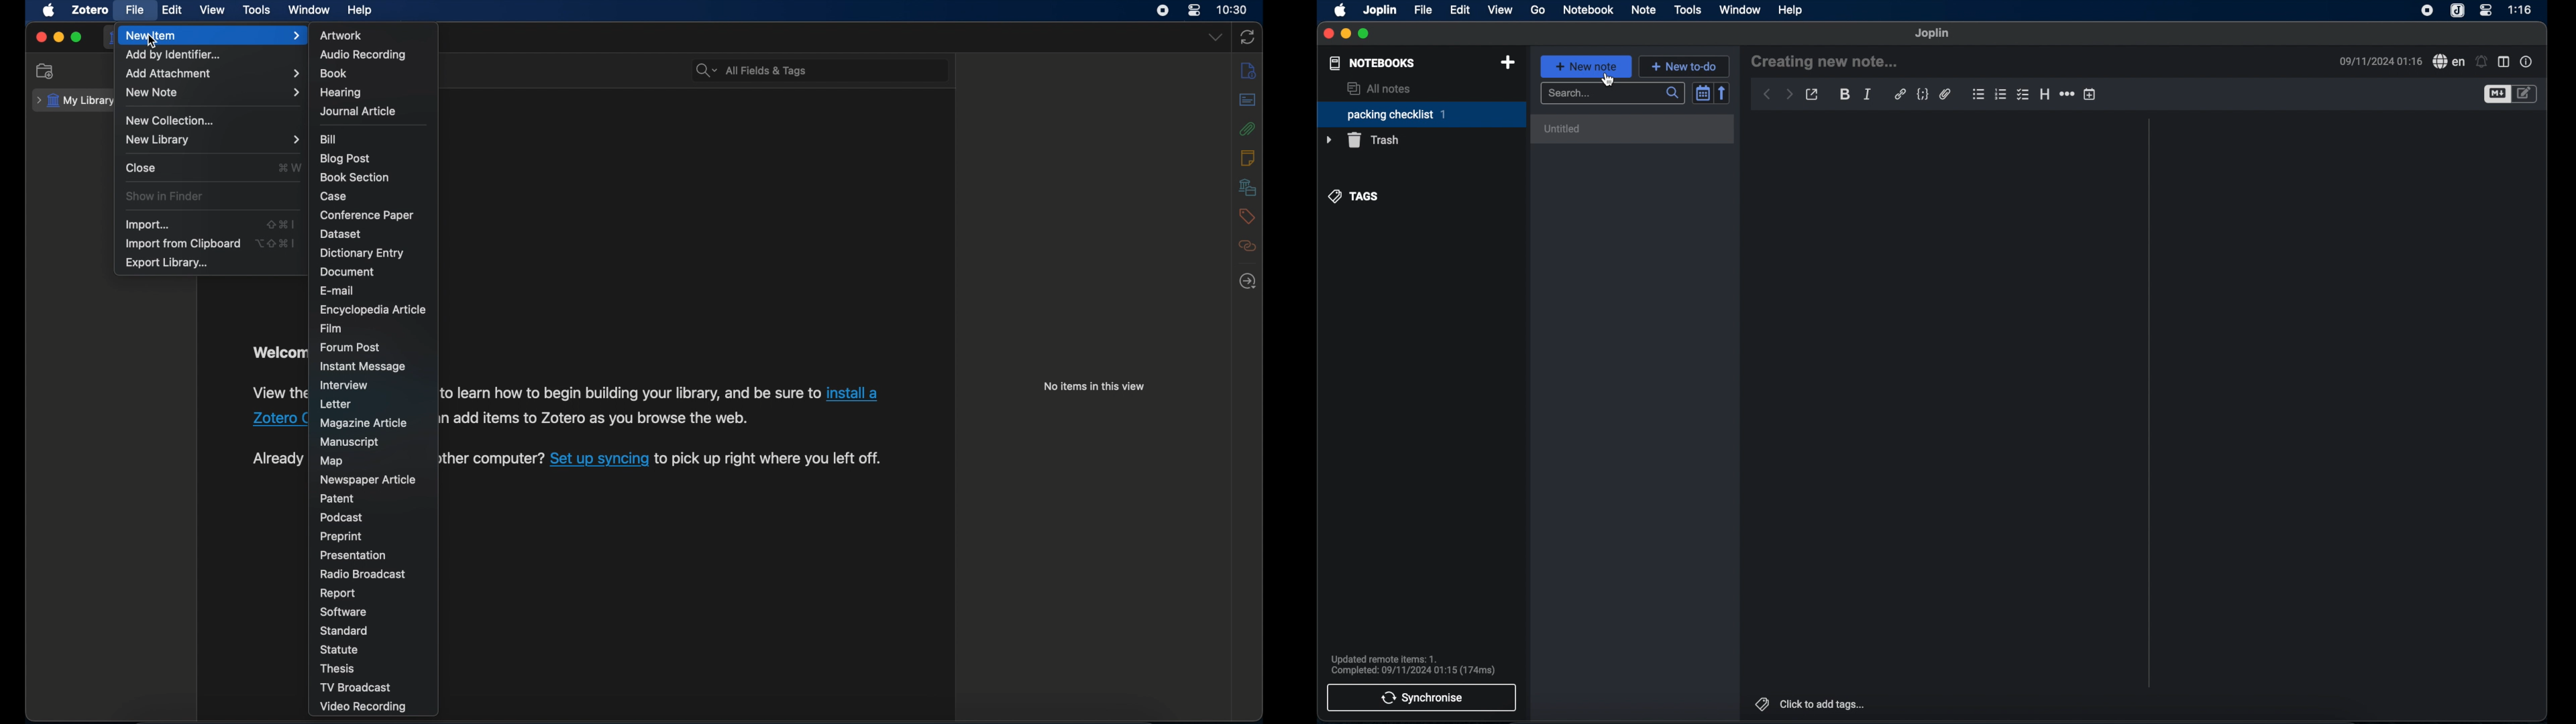 The width and height of the screenshot is (2576, 728). What do you see at coordinates (2520, 9) in the screenshot?
I see `time` at bounding box center [2520, 9].